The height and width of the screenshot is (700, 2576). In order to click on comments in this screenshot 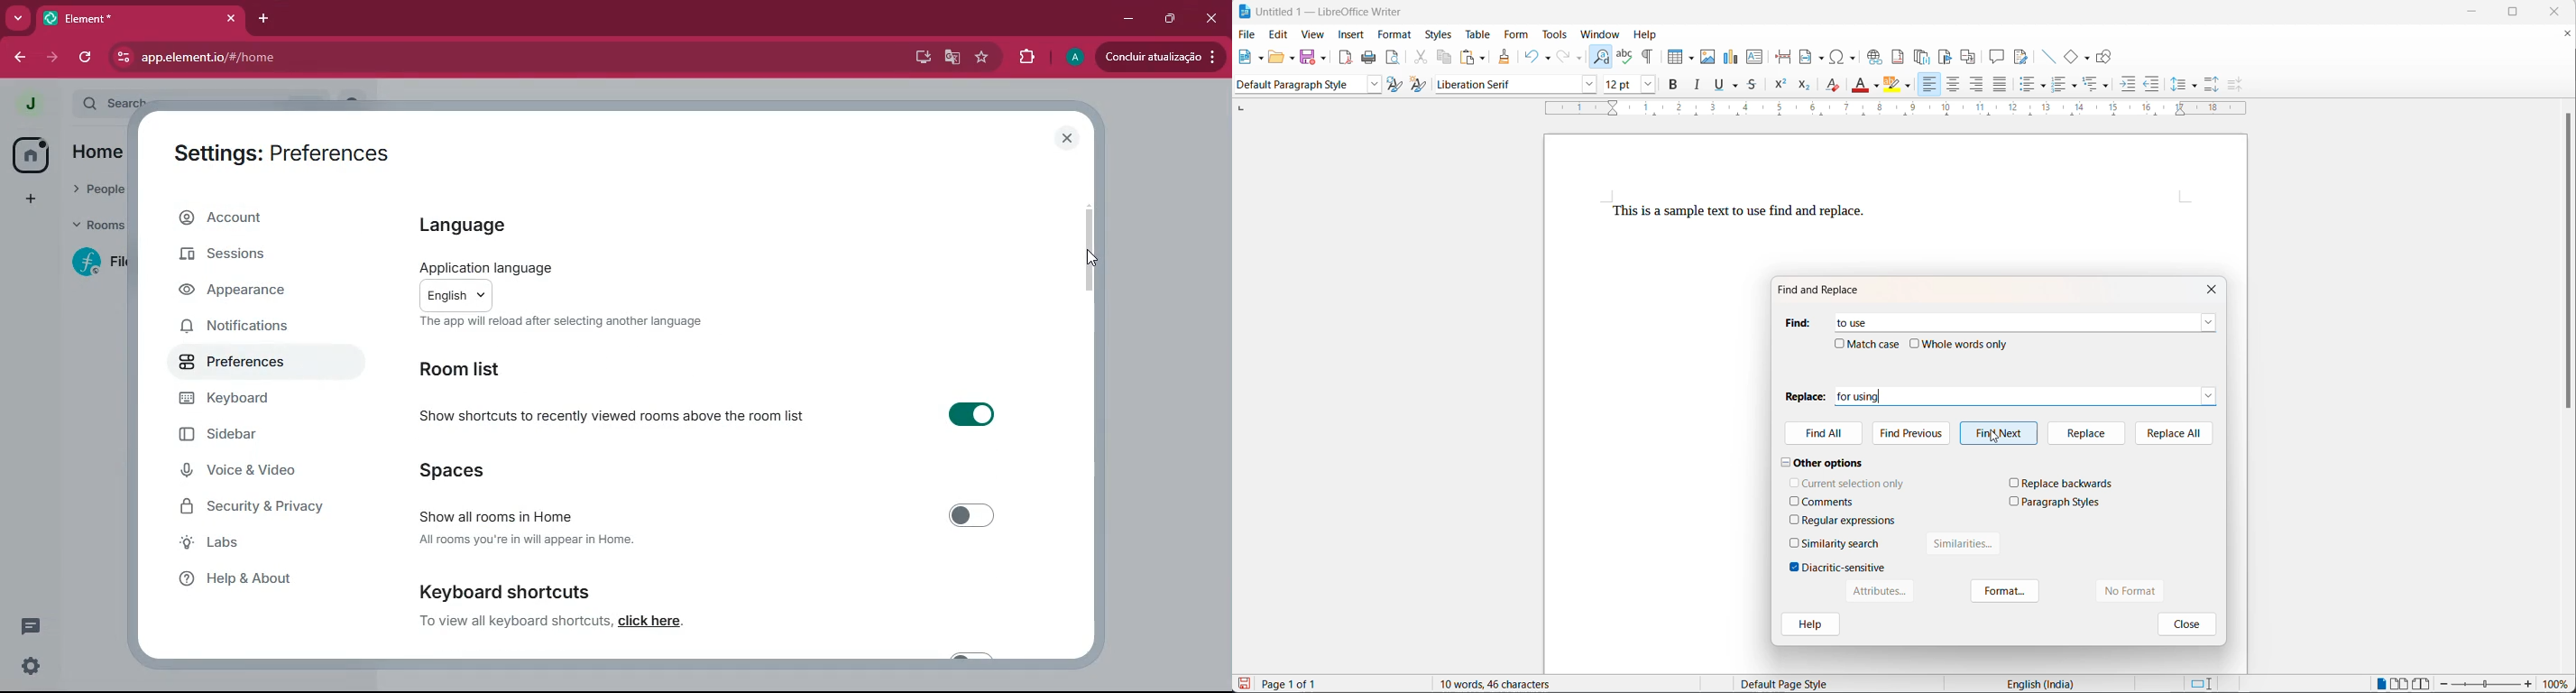, I will do `click(1829, 502)`.